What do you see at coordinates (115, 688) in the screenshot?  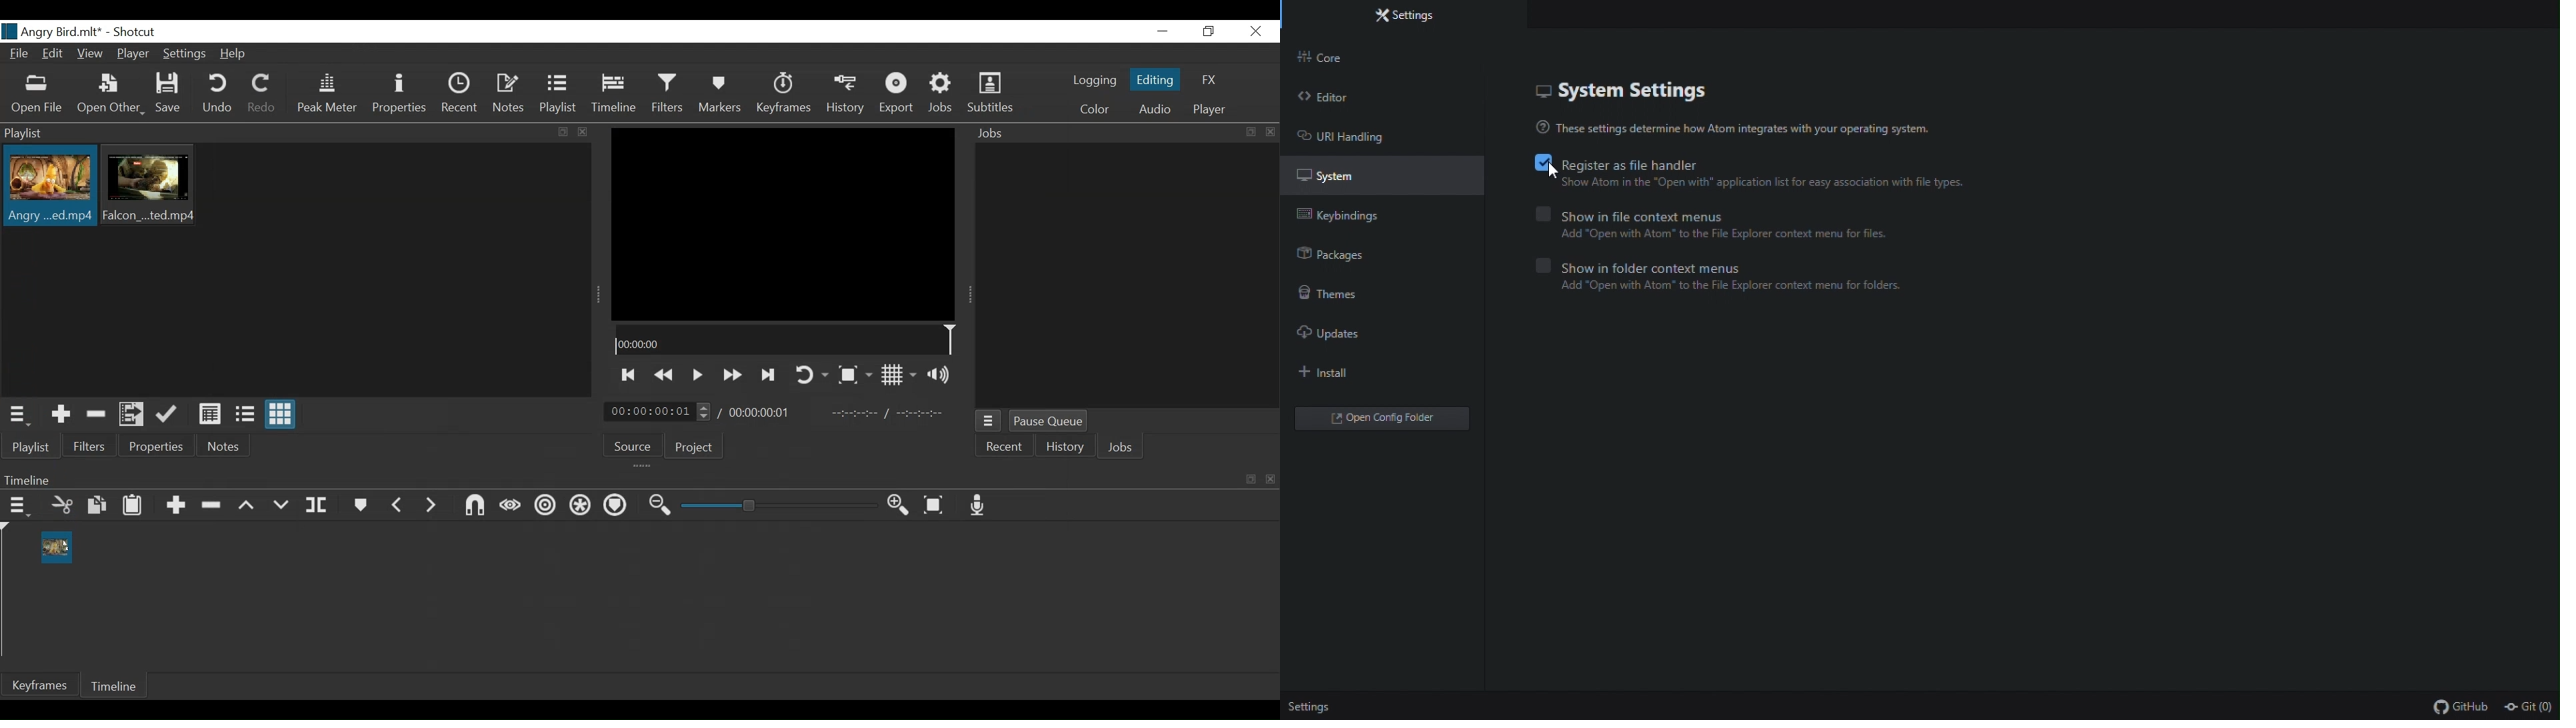 I see `Timeline` at bounding box center [115, 688].